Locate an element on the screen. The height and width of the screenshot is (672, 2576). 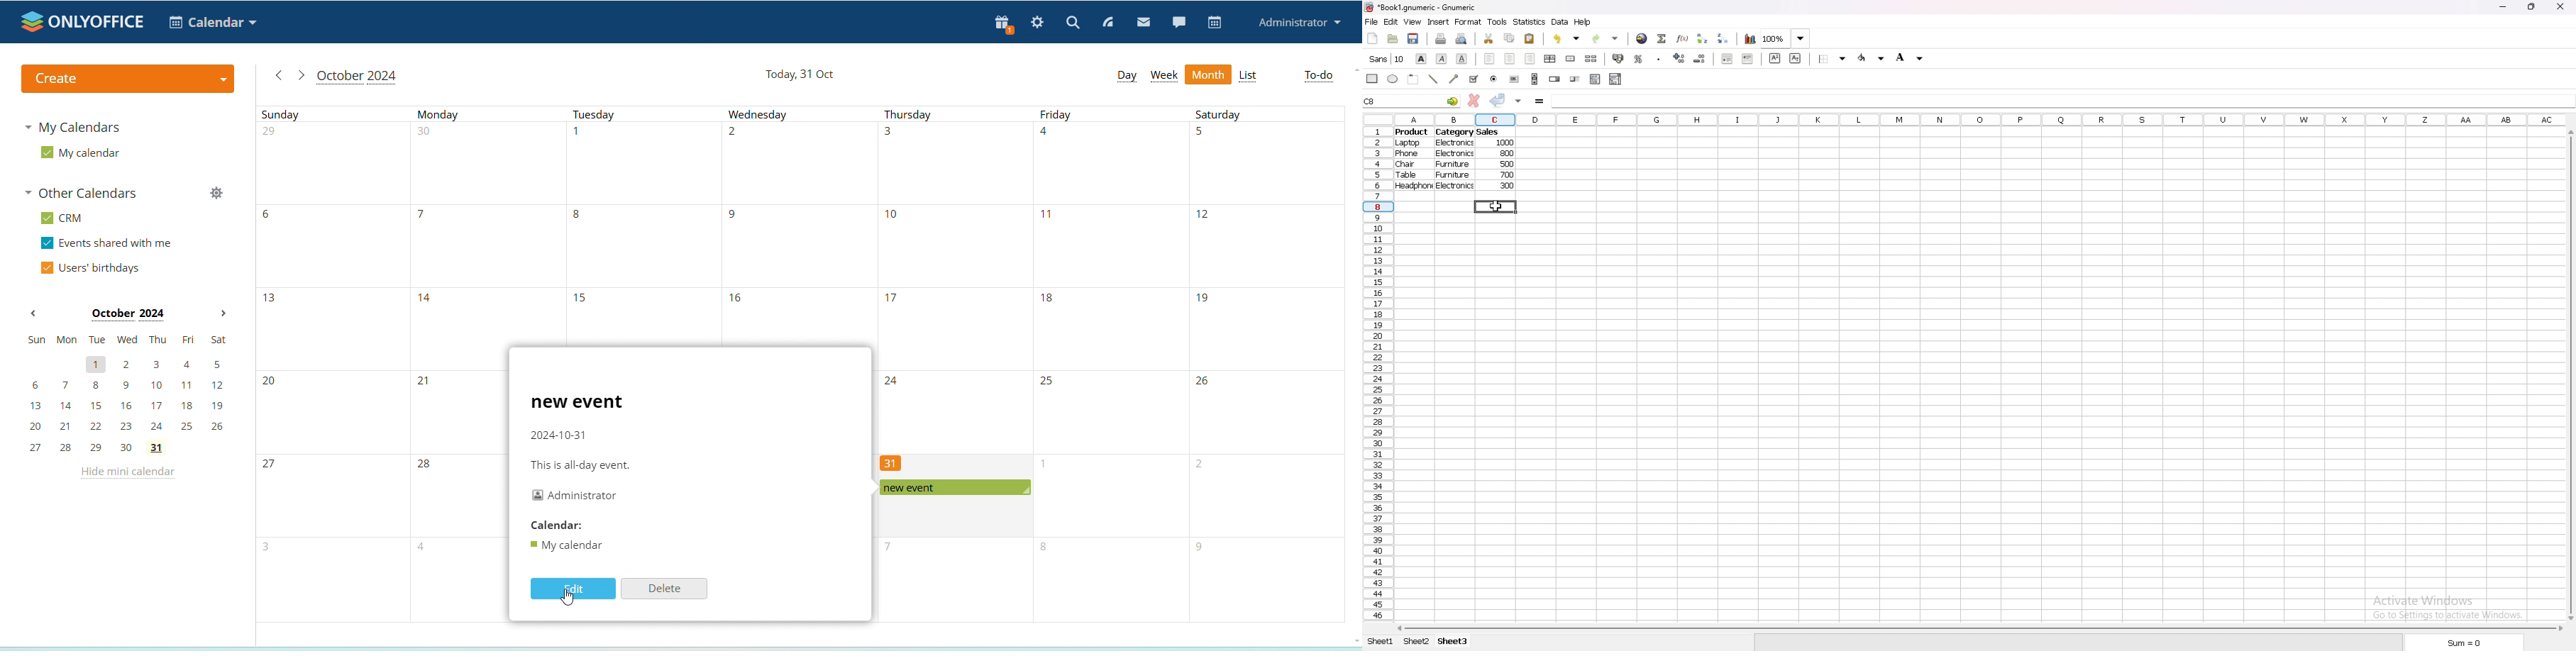
tickbox is located at coordinates (1474, 79).